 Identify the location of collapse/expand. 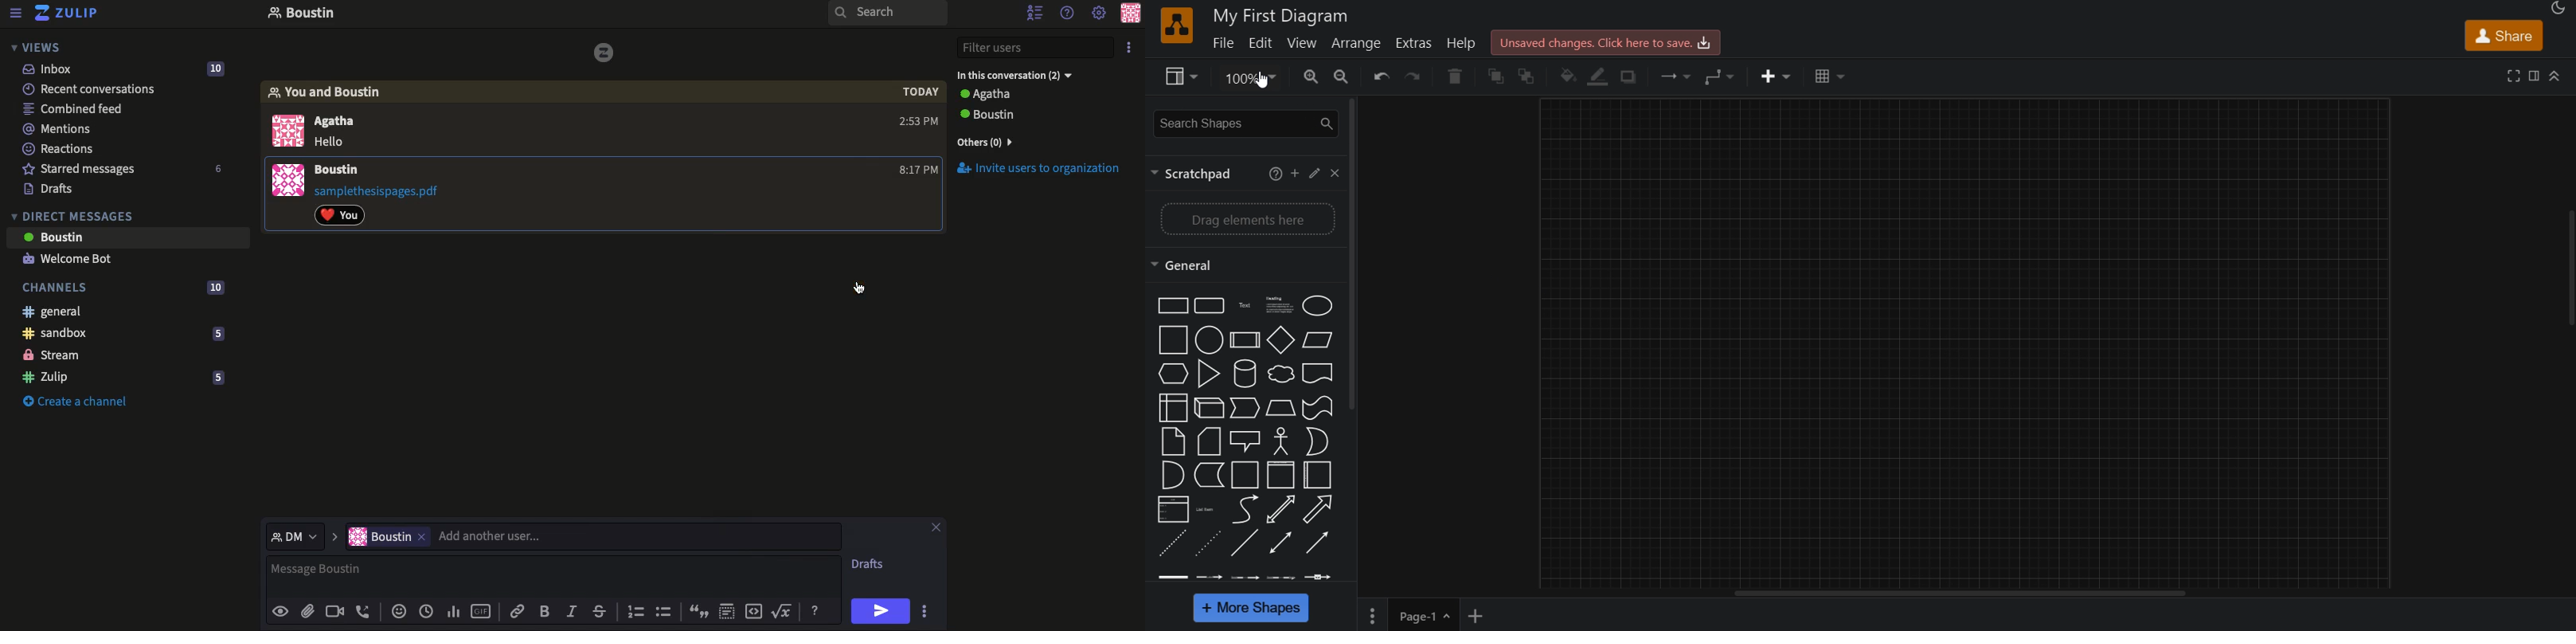
(2558, 76).